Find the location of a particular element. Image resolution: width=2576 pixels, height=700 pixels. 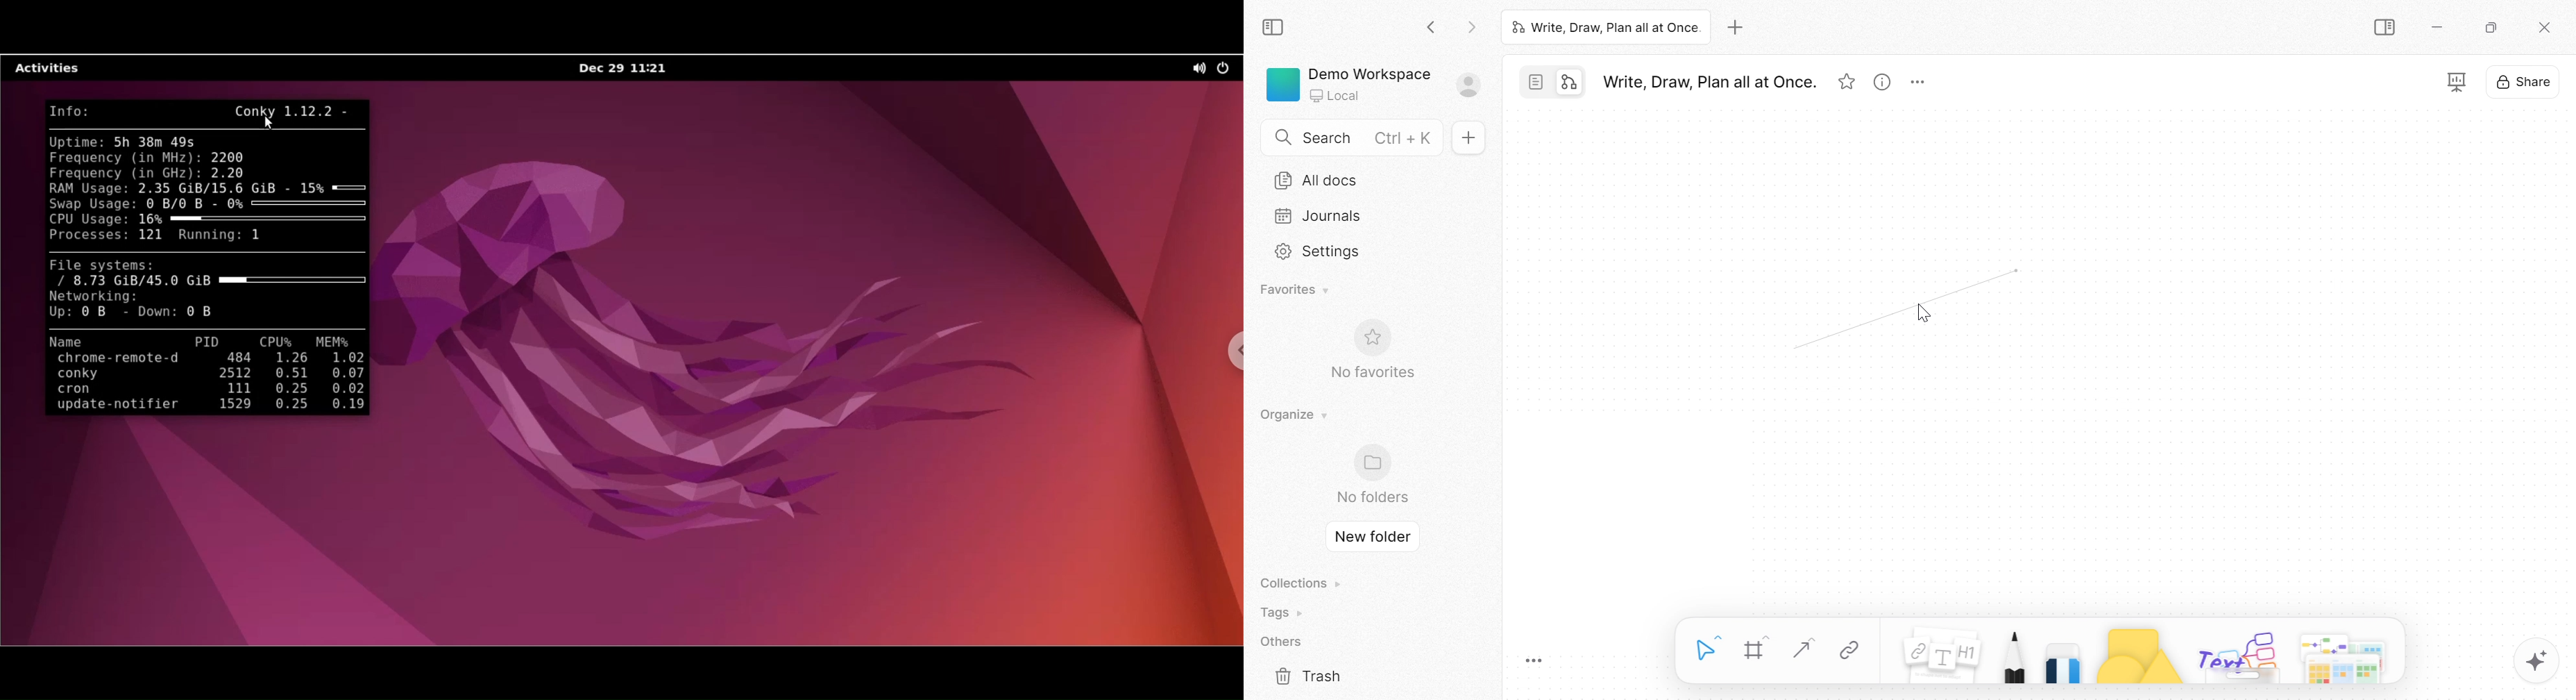

Journals is located at coordinates (1314, 215).